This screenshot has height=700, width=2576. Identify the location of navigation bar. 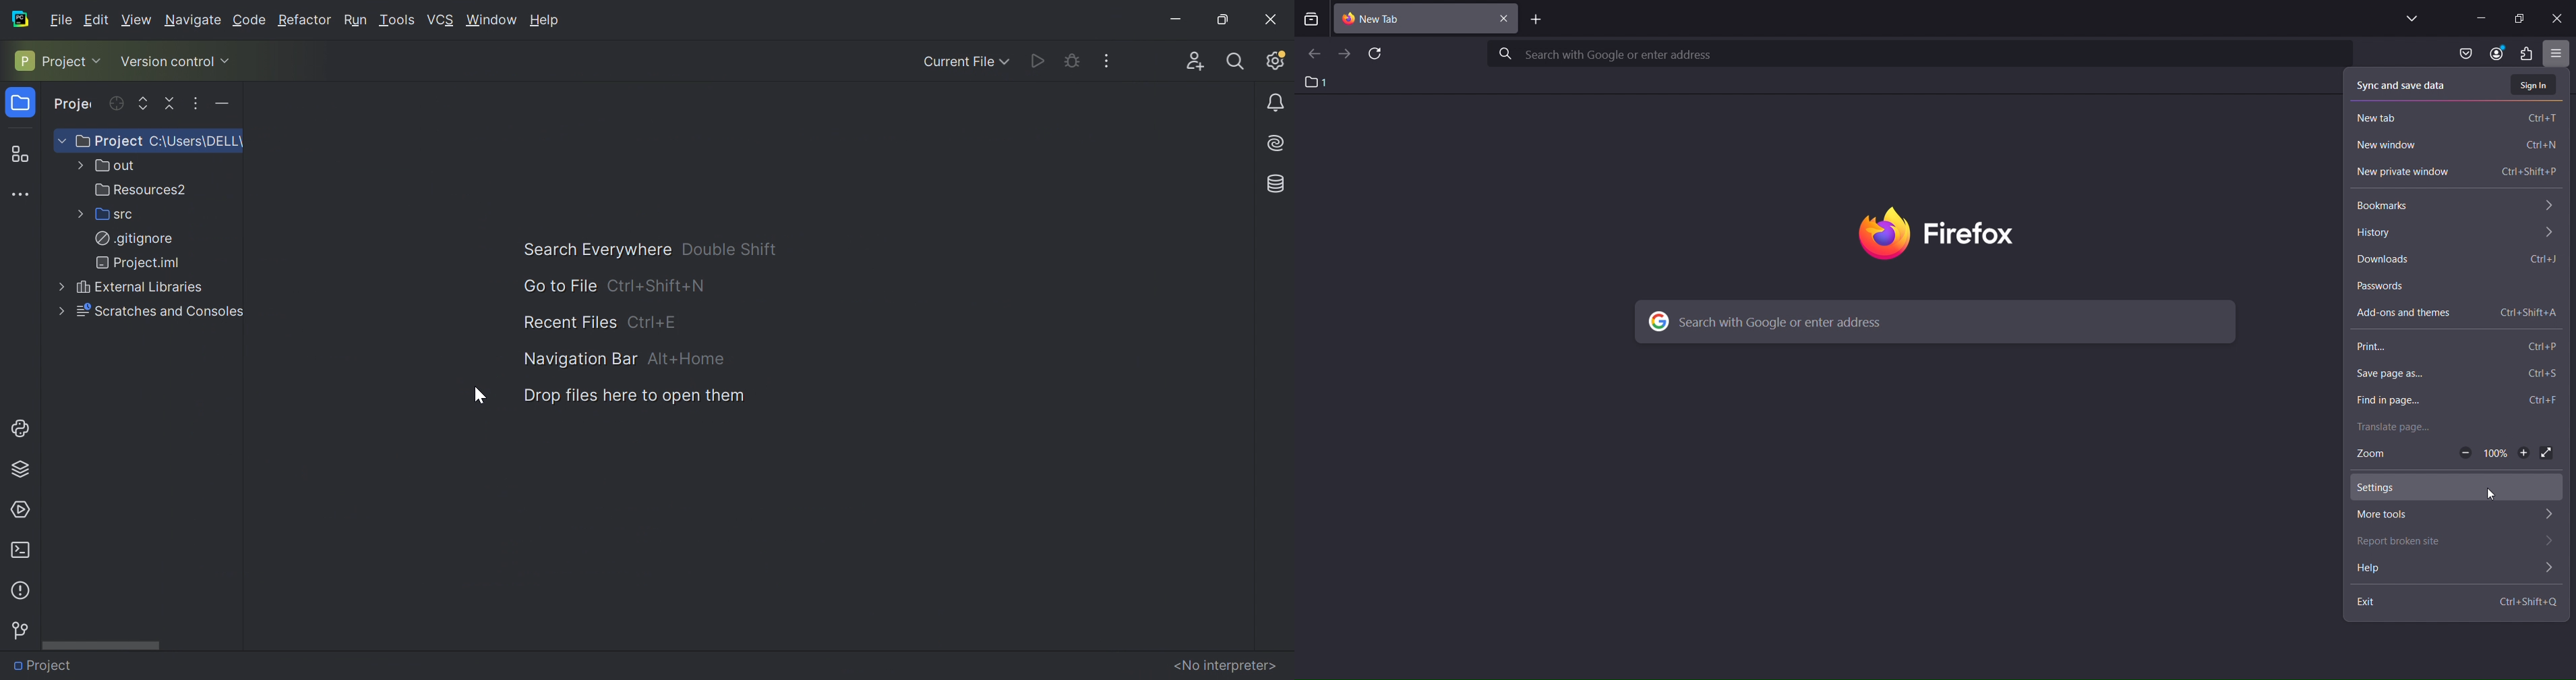
(578, 356).